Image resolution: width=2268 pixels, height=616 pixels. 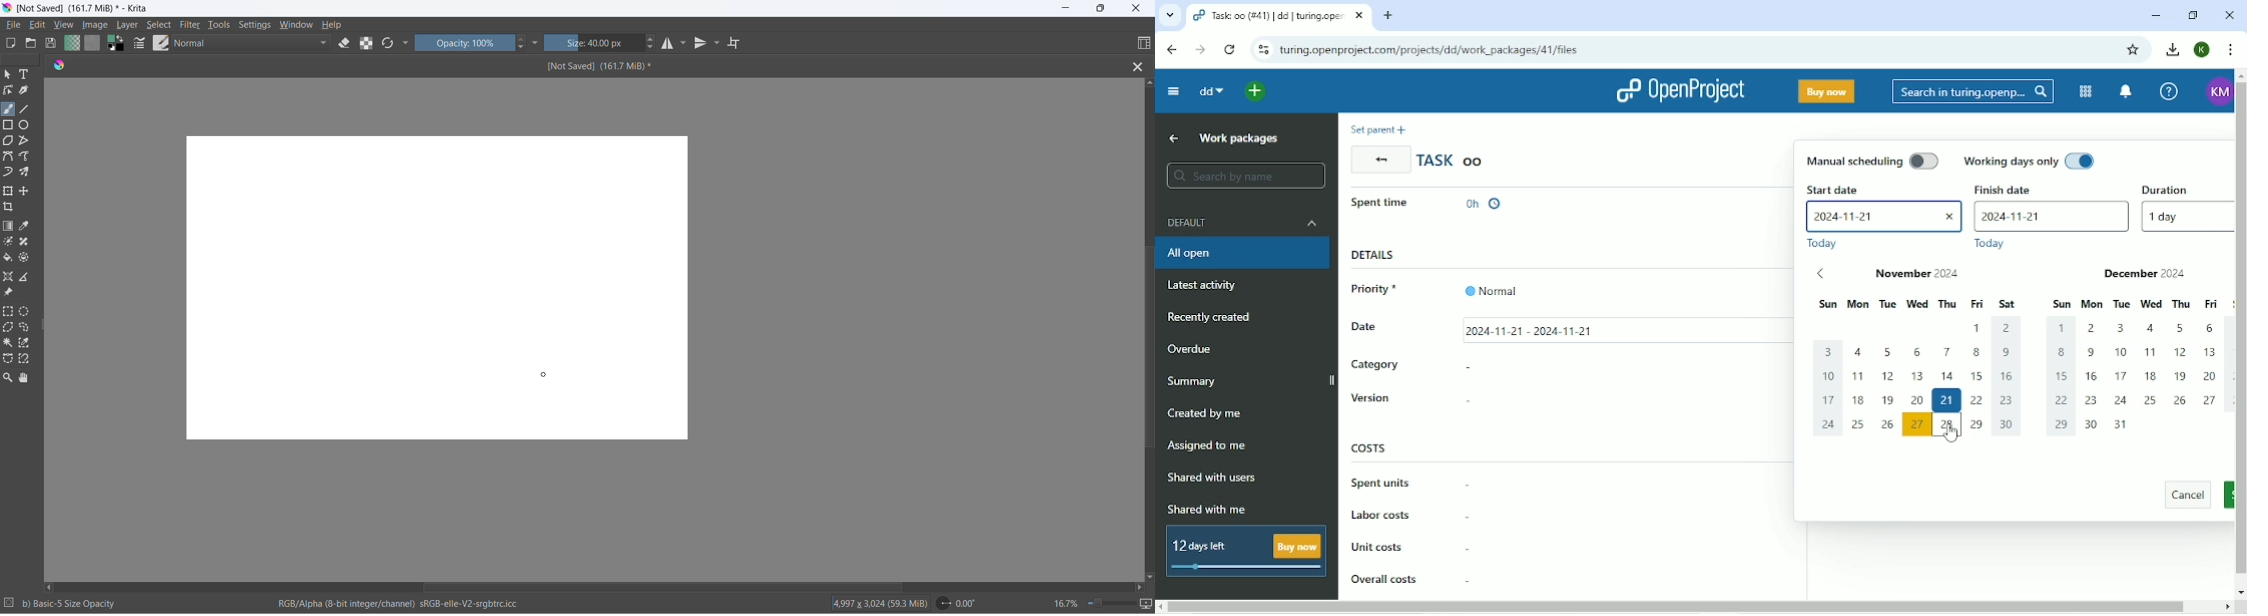 What do you see at coordinates (1434, 289) in the screenshot?
I see `Priority` at bounding box center [1434, 289].